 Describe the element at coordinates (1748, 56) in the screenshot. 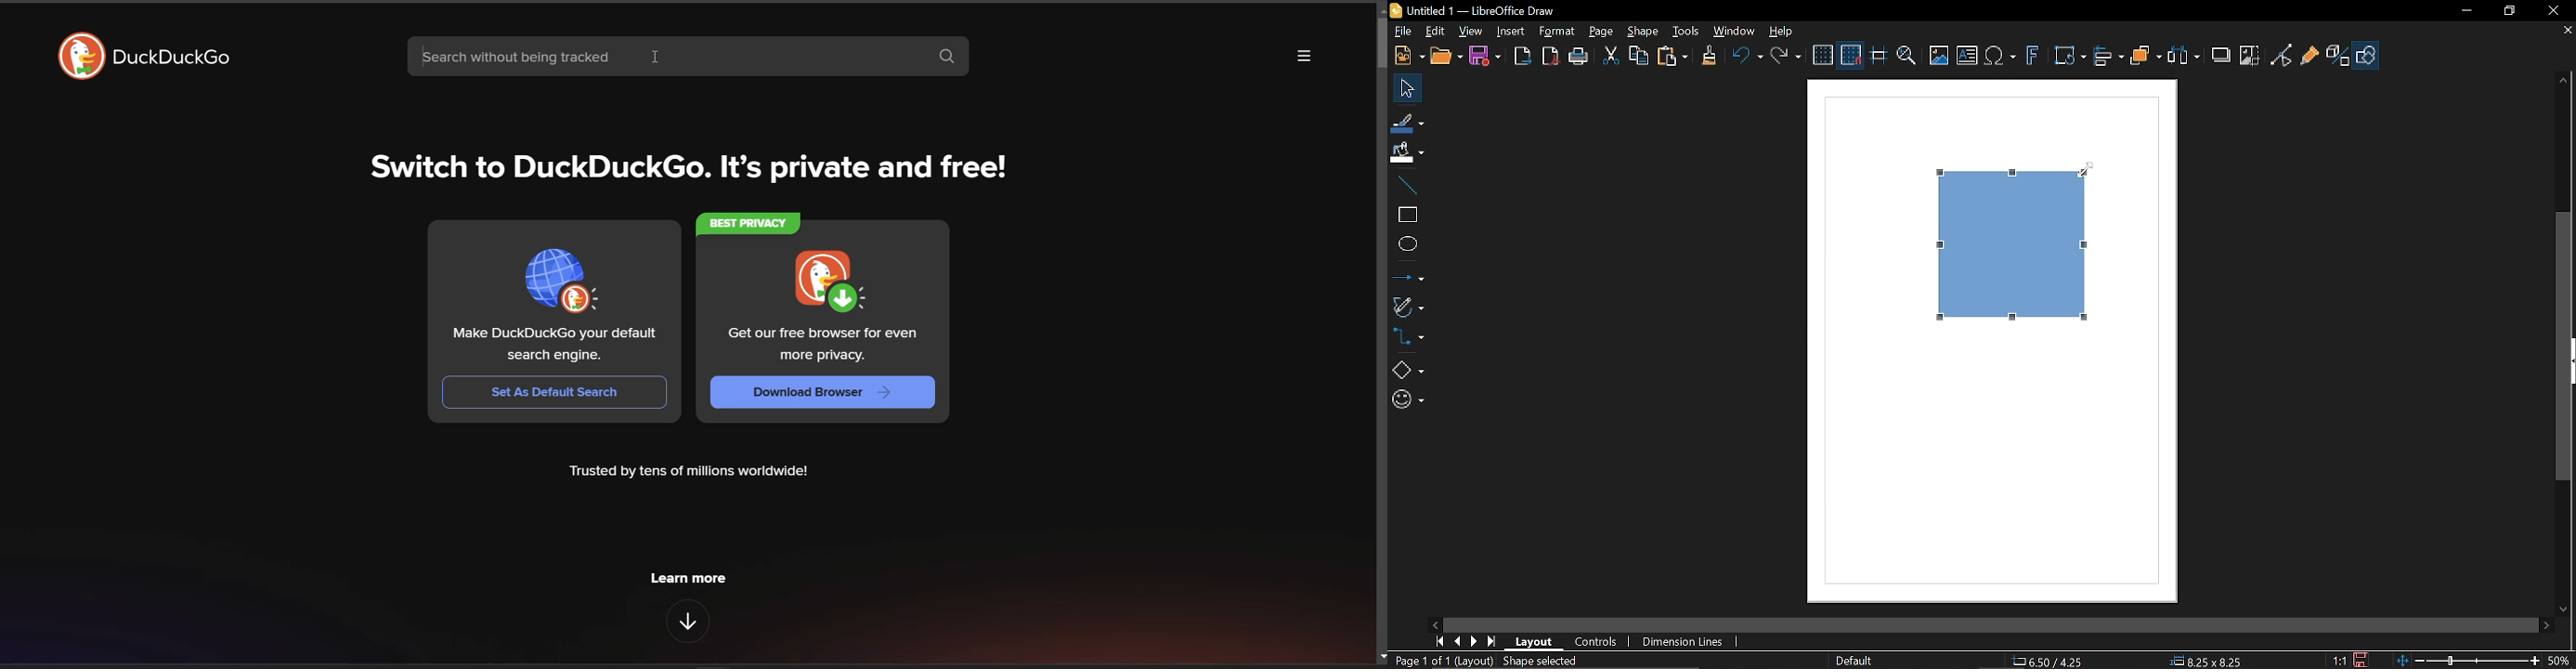

I see `undo` at that location.